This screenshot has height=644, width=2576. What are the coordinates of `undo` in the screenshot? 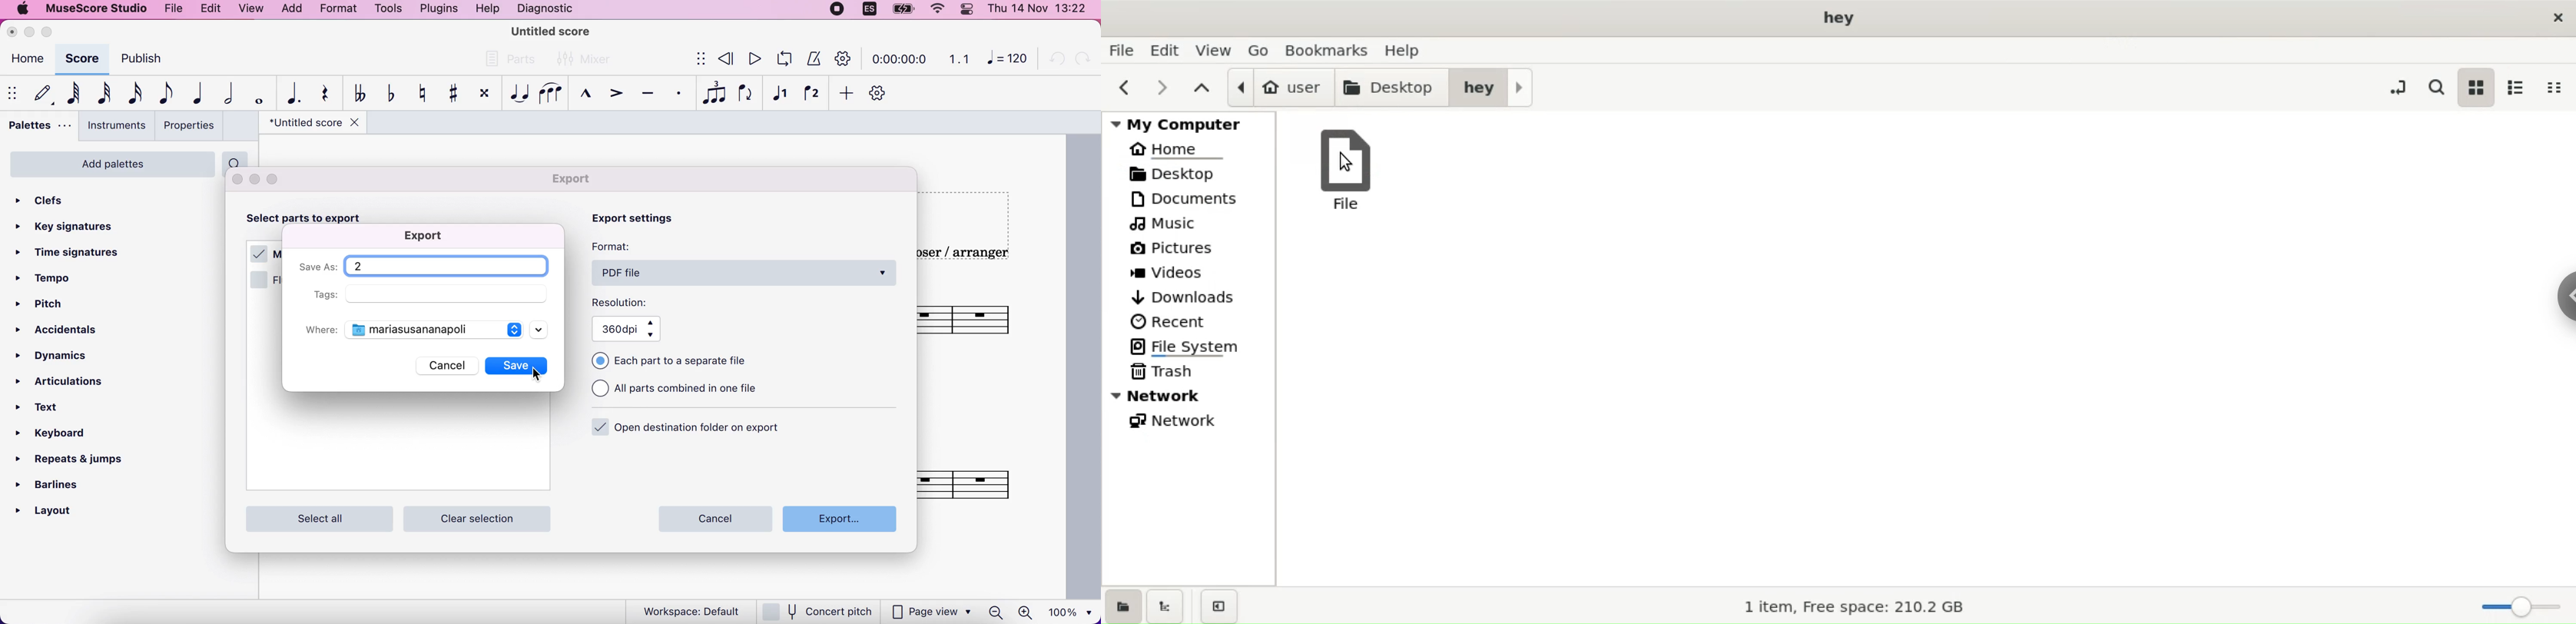 It's located at (1058, 60).